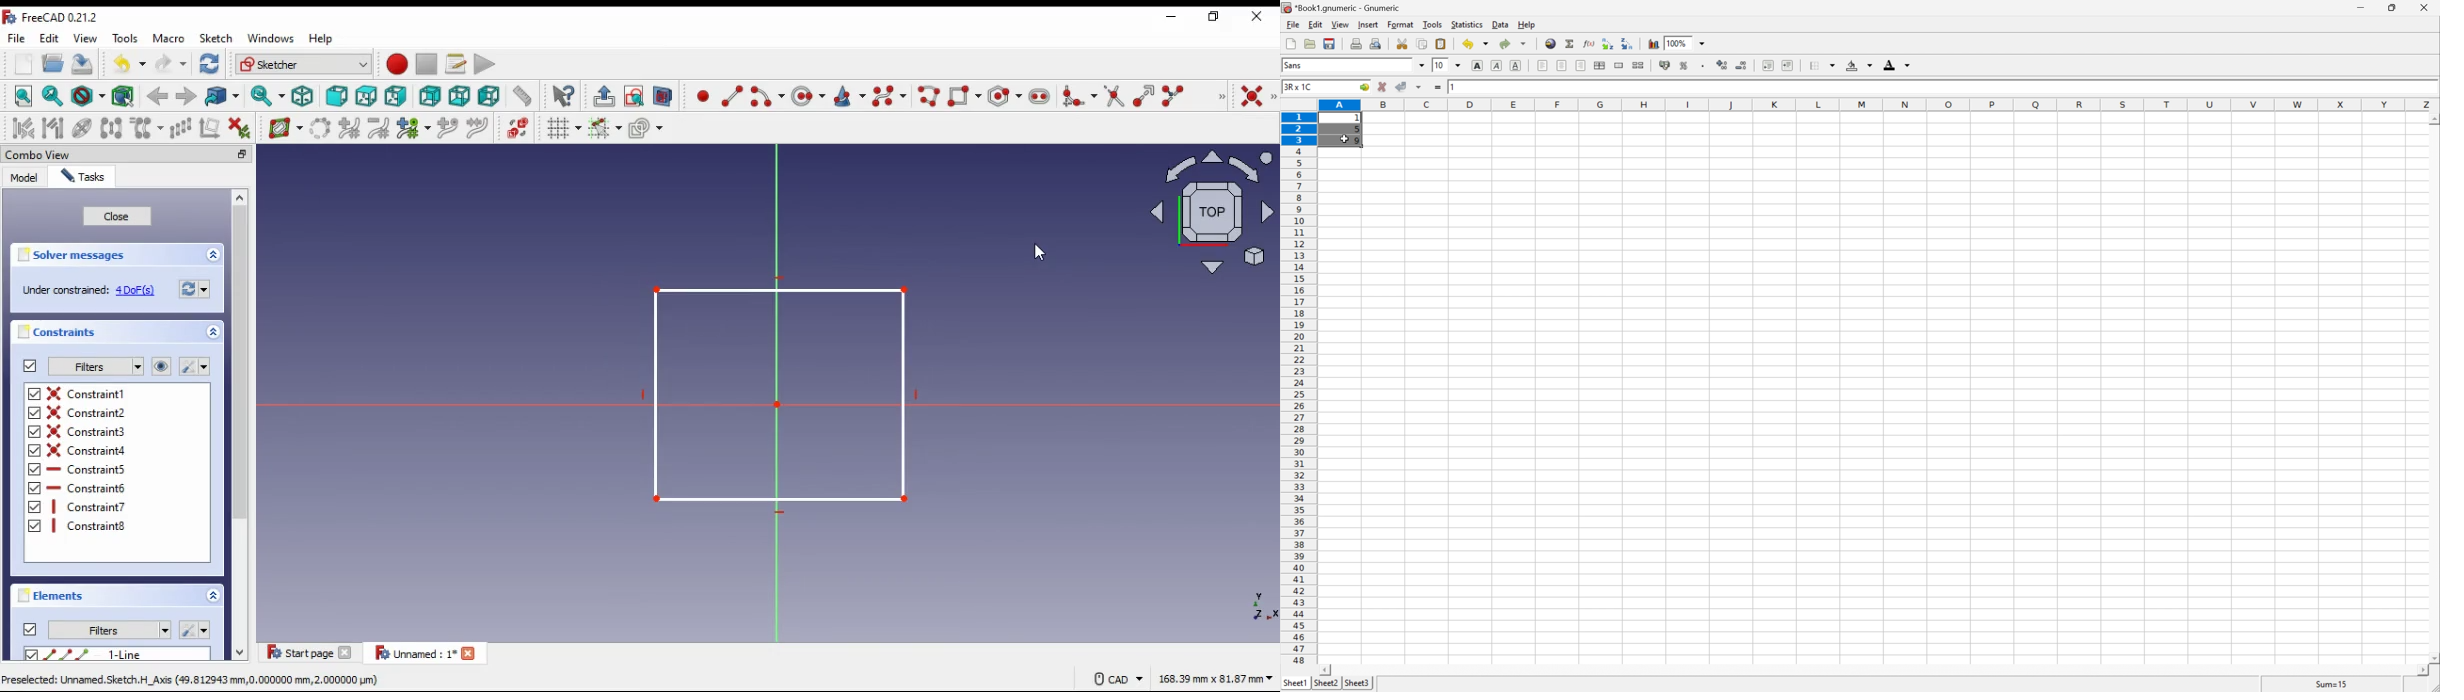 The image size is (2464, 700). Describe the element at coordinates (2430, 7) in the screenshot. I see `close` at that location.